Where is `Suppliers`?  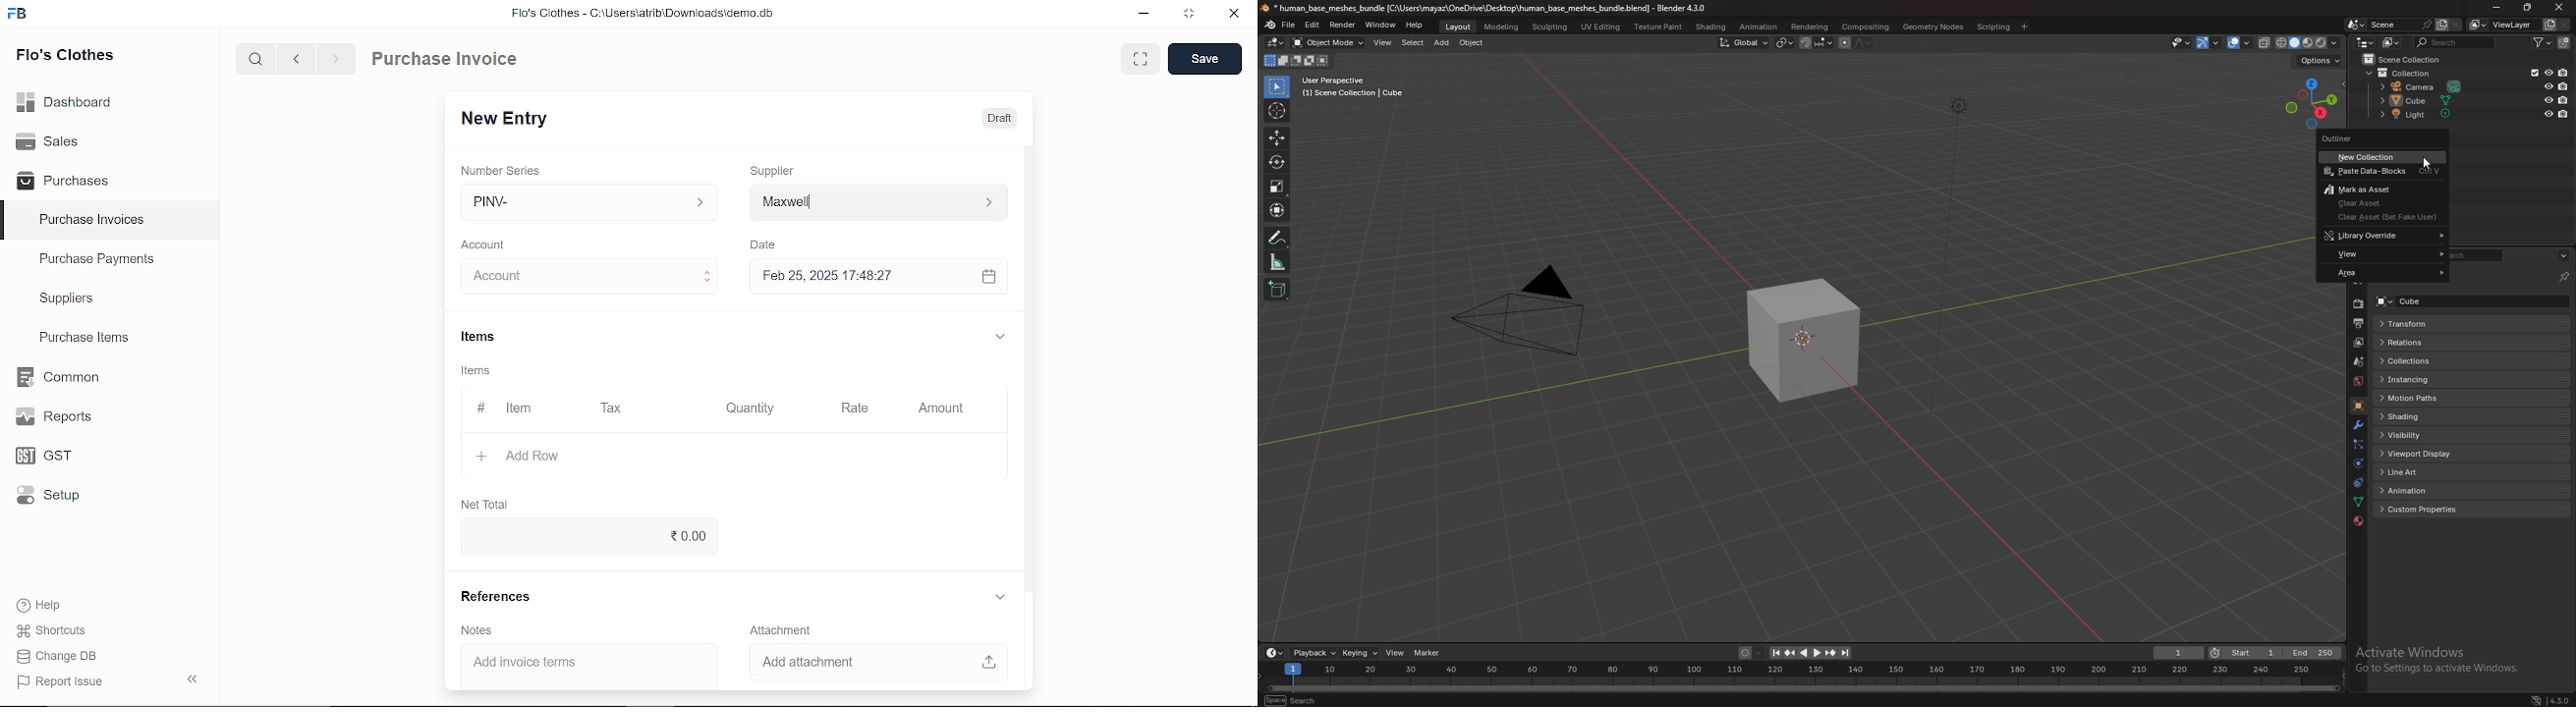
Suppliers is located at coordinates (67, 299).